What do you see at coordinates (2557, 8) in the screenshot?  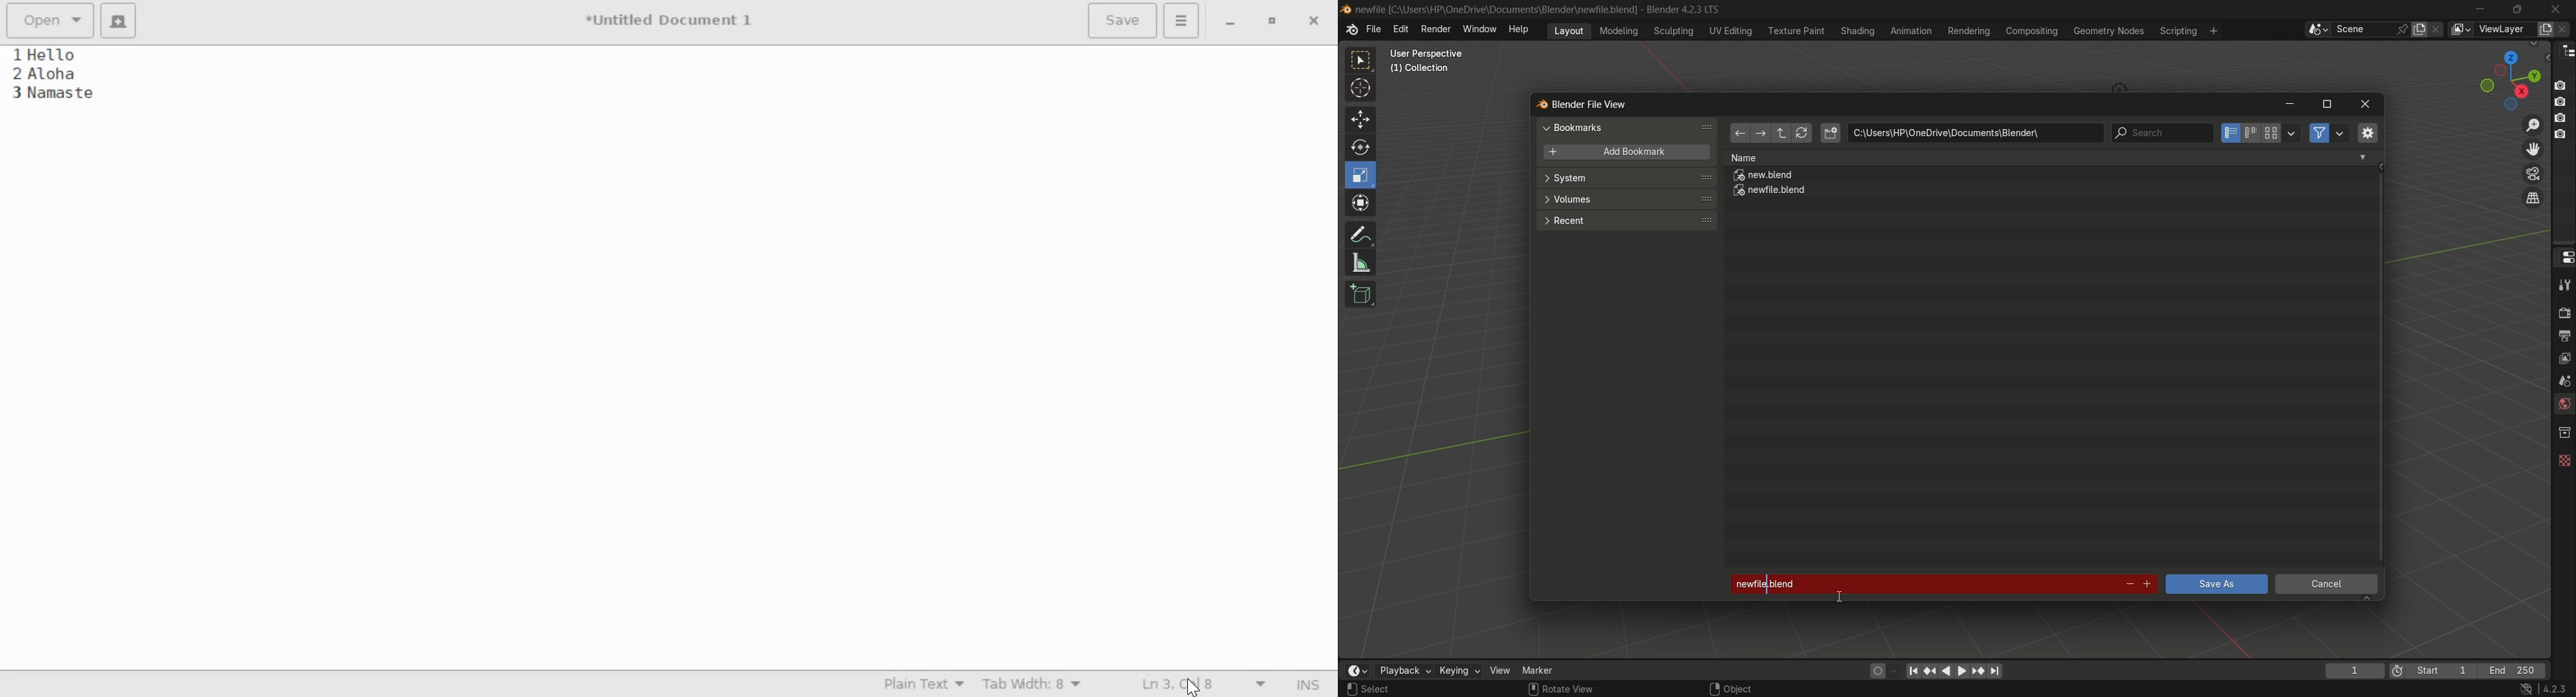 I see `close app` at bounding box center [2557, 8].